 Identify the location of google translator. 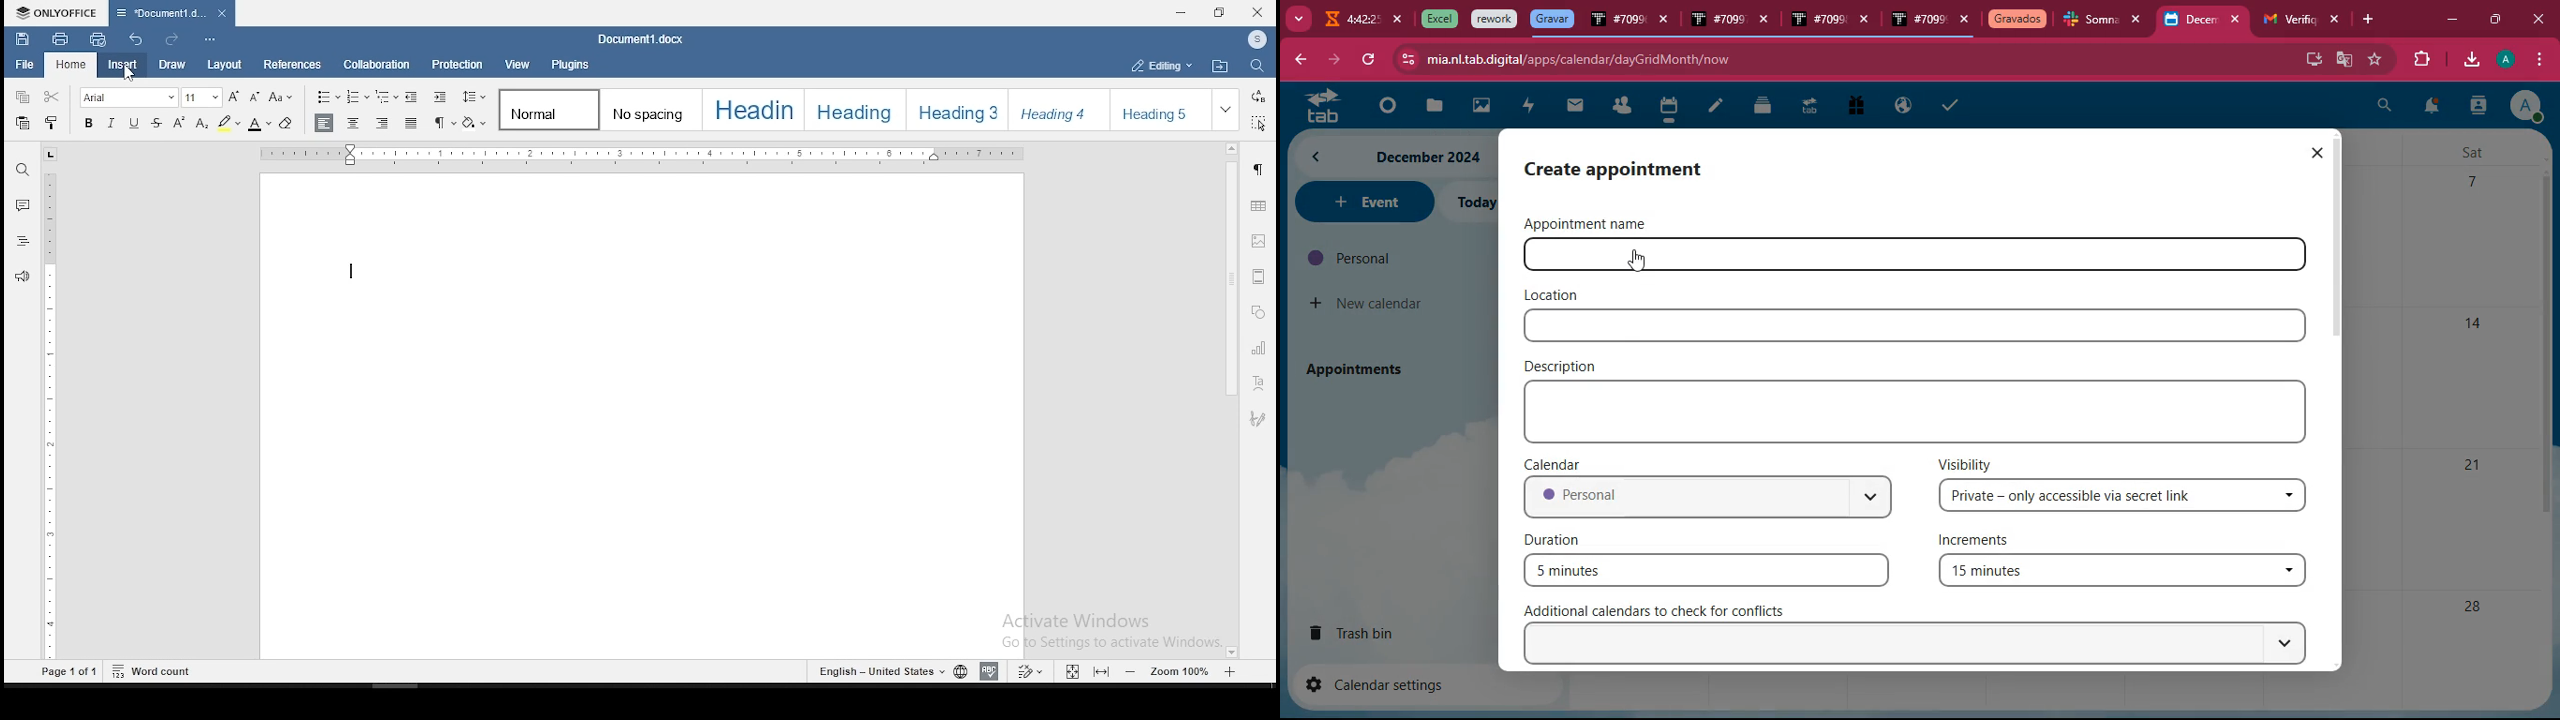
(2345, 59).